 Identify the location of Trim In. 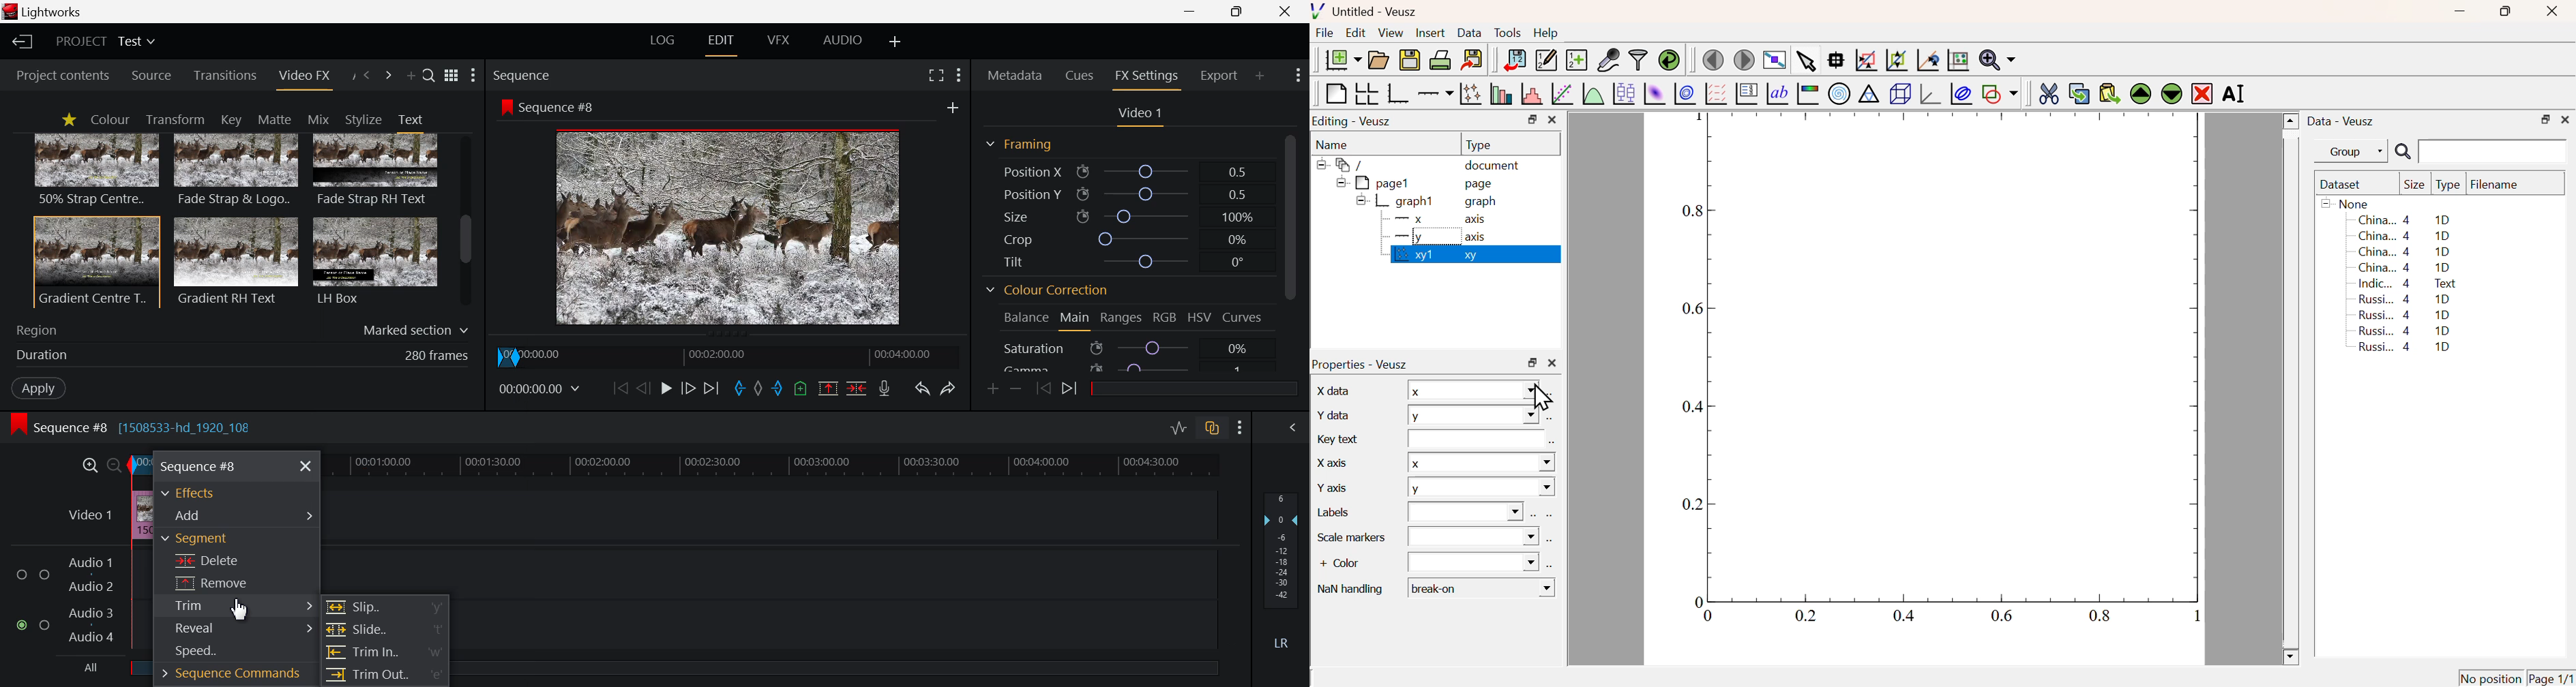
(385, 653).